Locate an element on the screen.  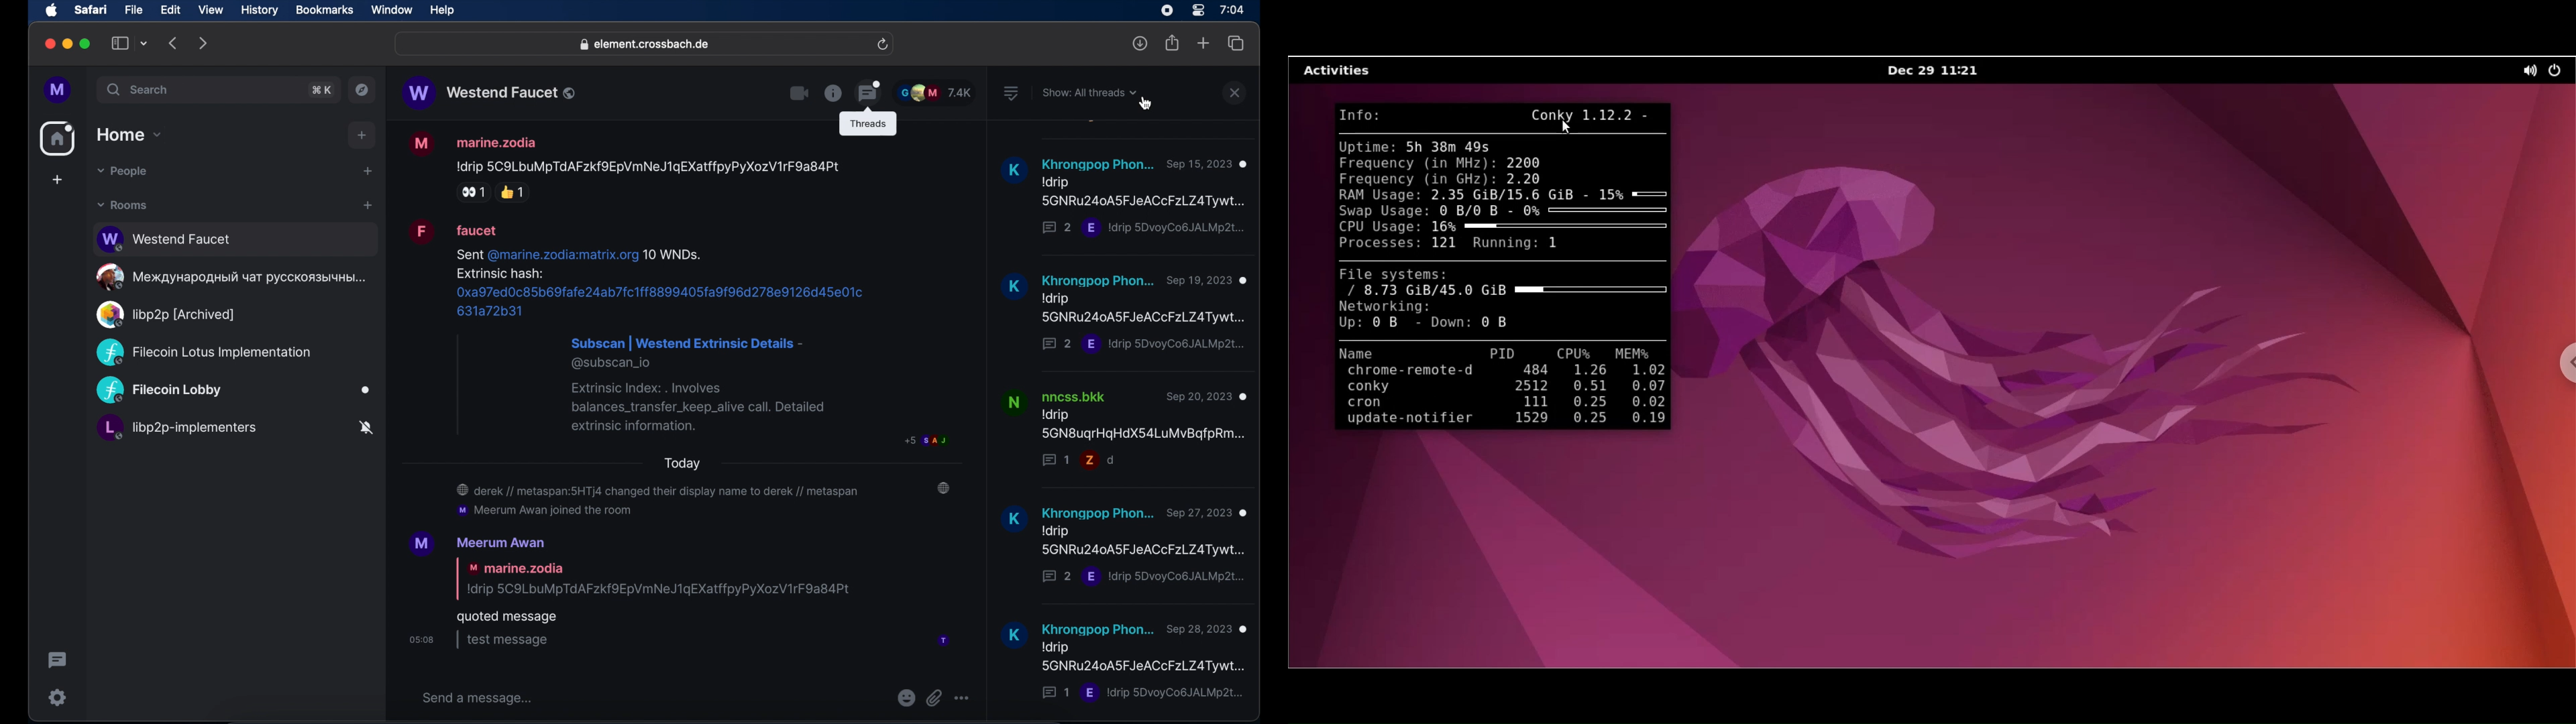
 is located at coordinates (365, 391).